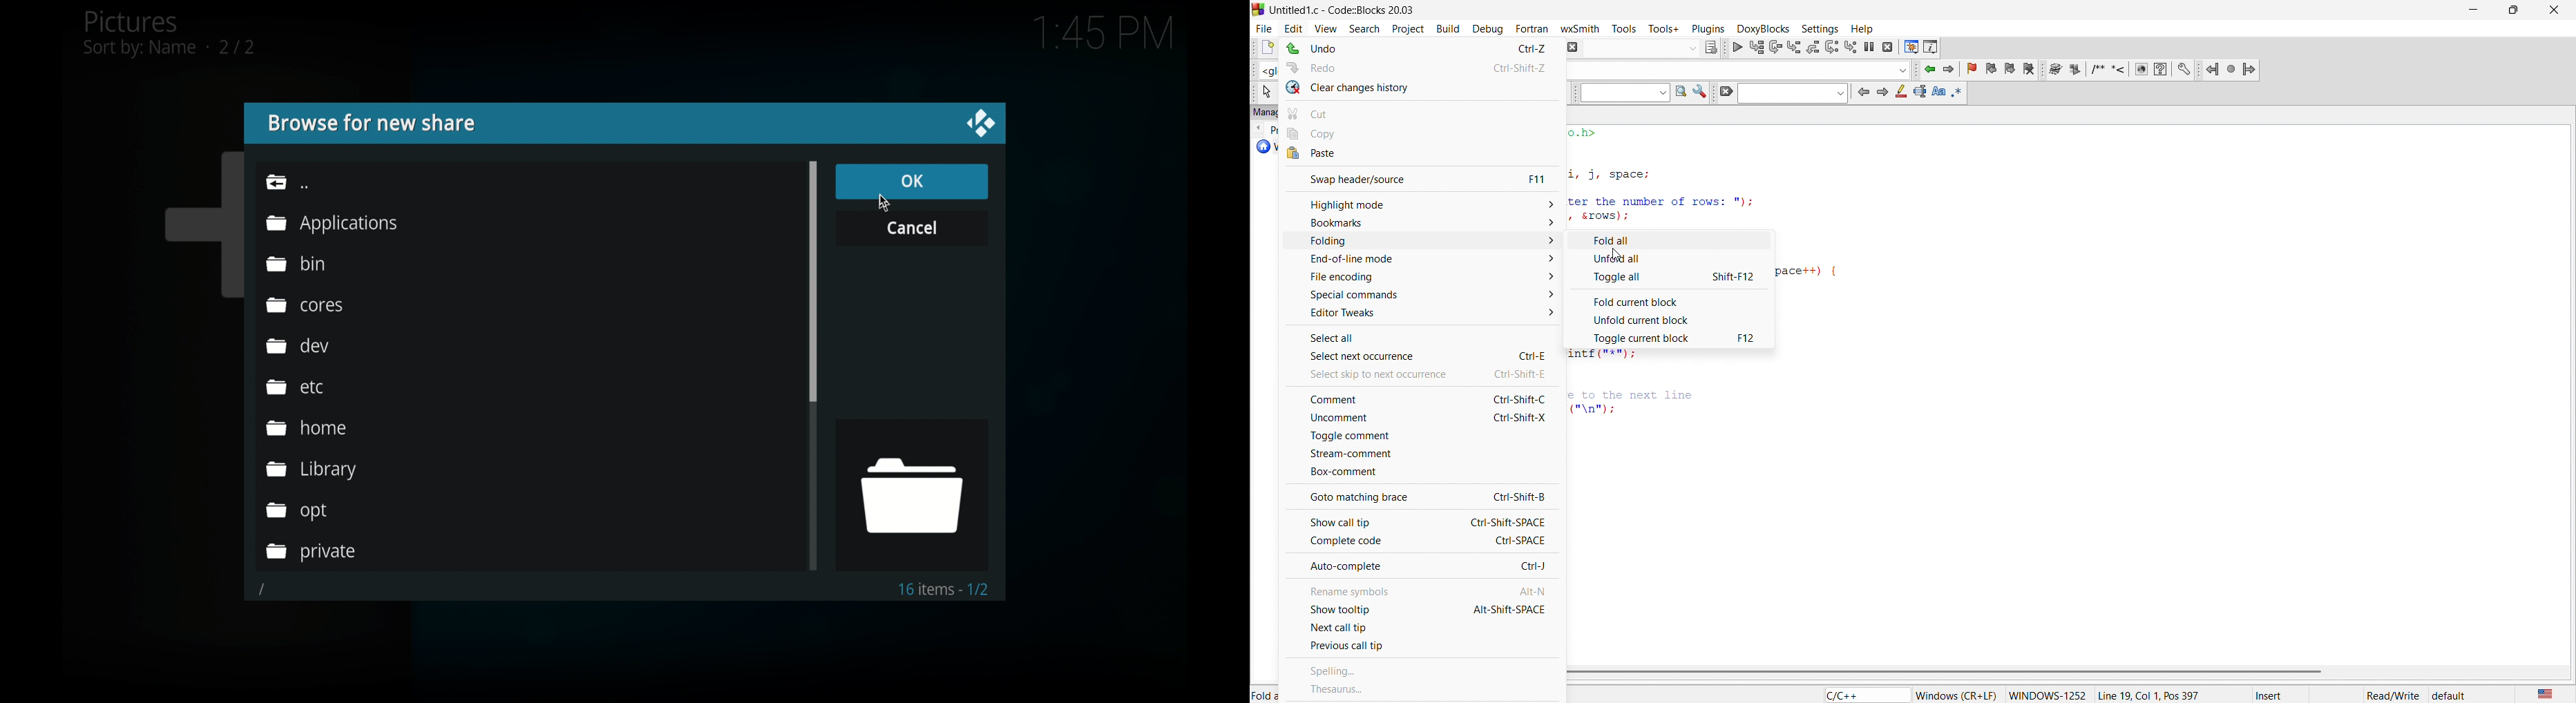  I want to click on debug/continue, so click(1736, 47).